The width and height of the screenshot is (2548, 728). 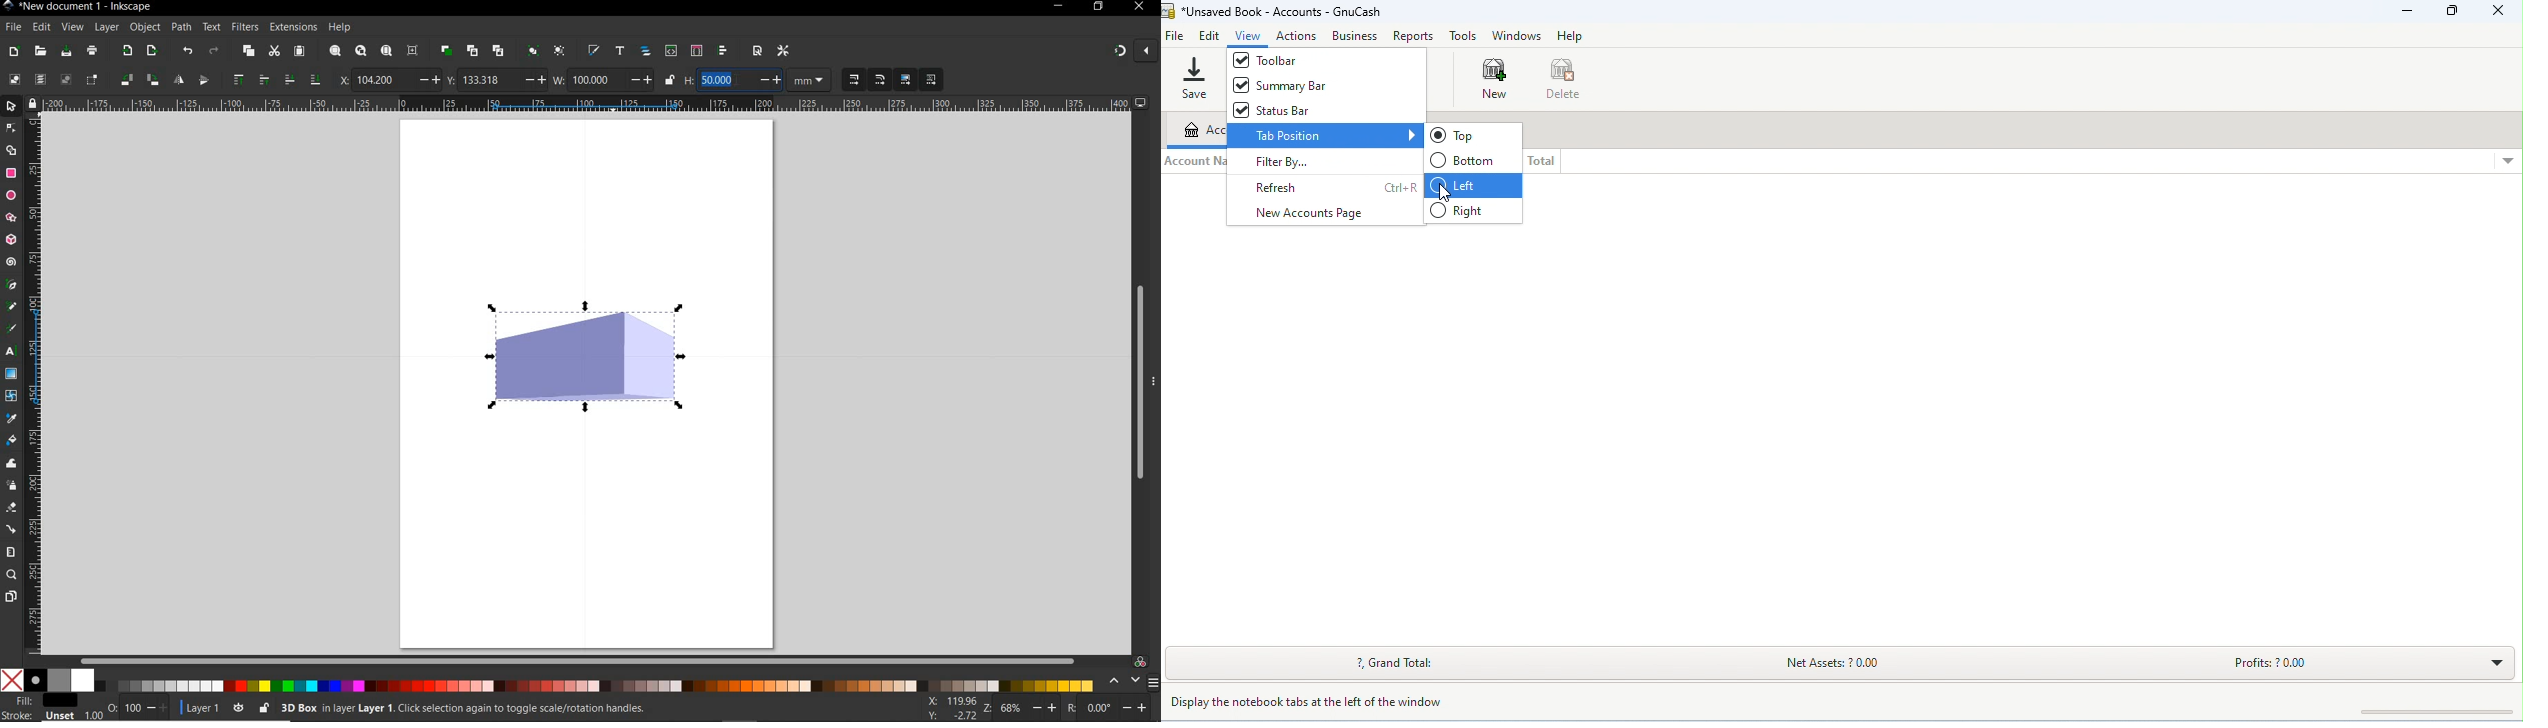 What do you see at coordinates (1542, 161) in the screenshot?
I see `Total` at bounding box center [1542, 161].